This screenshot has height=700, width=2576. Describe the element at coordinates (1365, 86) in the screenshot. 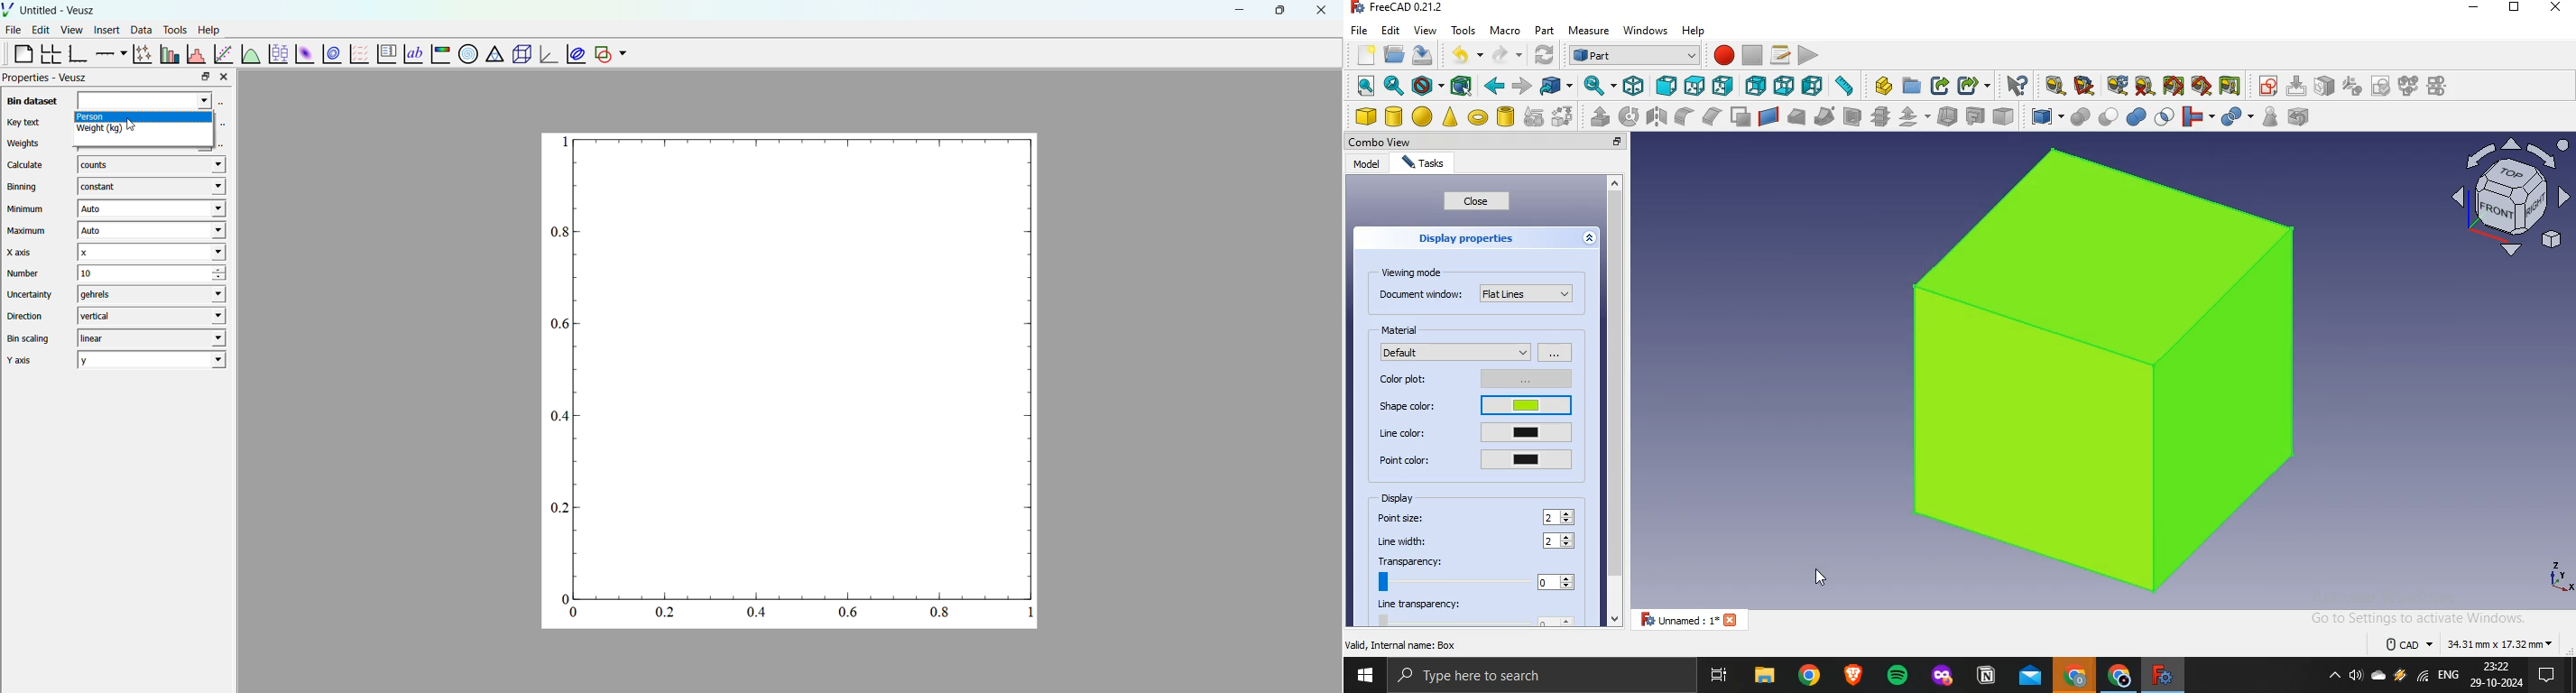

I see `fit all` at that location.